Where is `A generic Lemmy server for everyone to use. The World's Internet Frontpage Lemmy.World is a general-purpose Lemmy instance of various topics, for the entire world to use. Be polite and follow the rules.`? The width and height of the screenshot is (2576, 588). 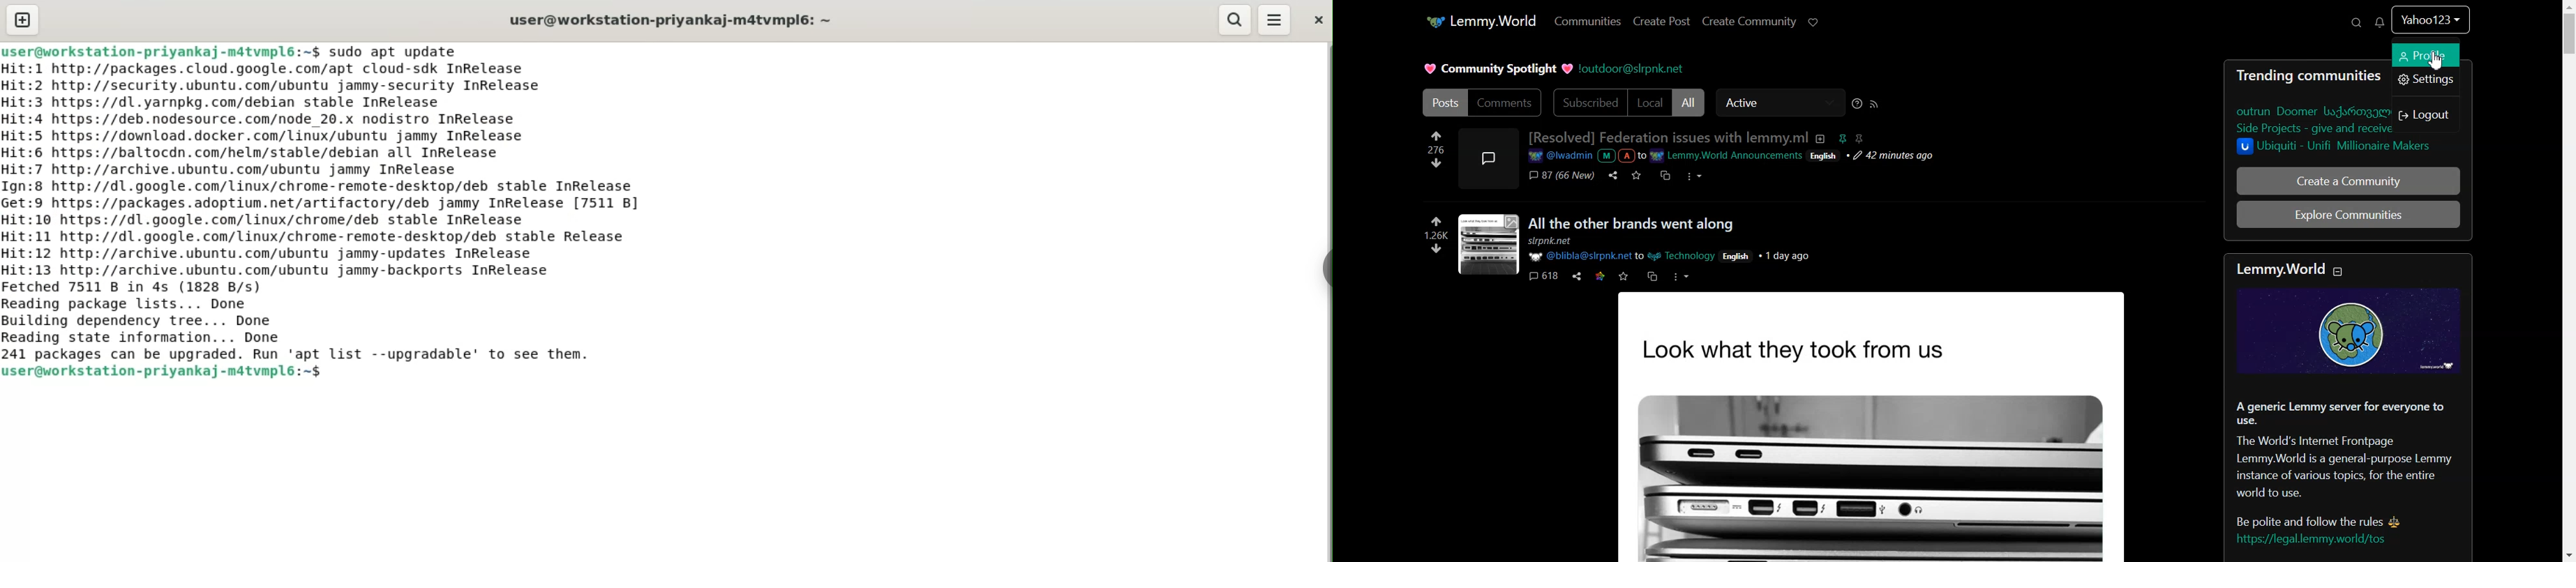 A generic Lemmy server for everyone to use. The World's Internet Frontpage Lemmy.World is a general-purpose Lemmy instance of various topics, for the entire world to use. Be polite and follow the rules. is located at coordinates (2350, 460).